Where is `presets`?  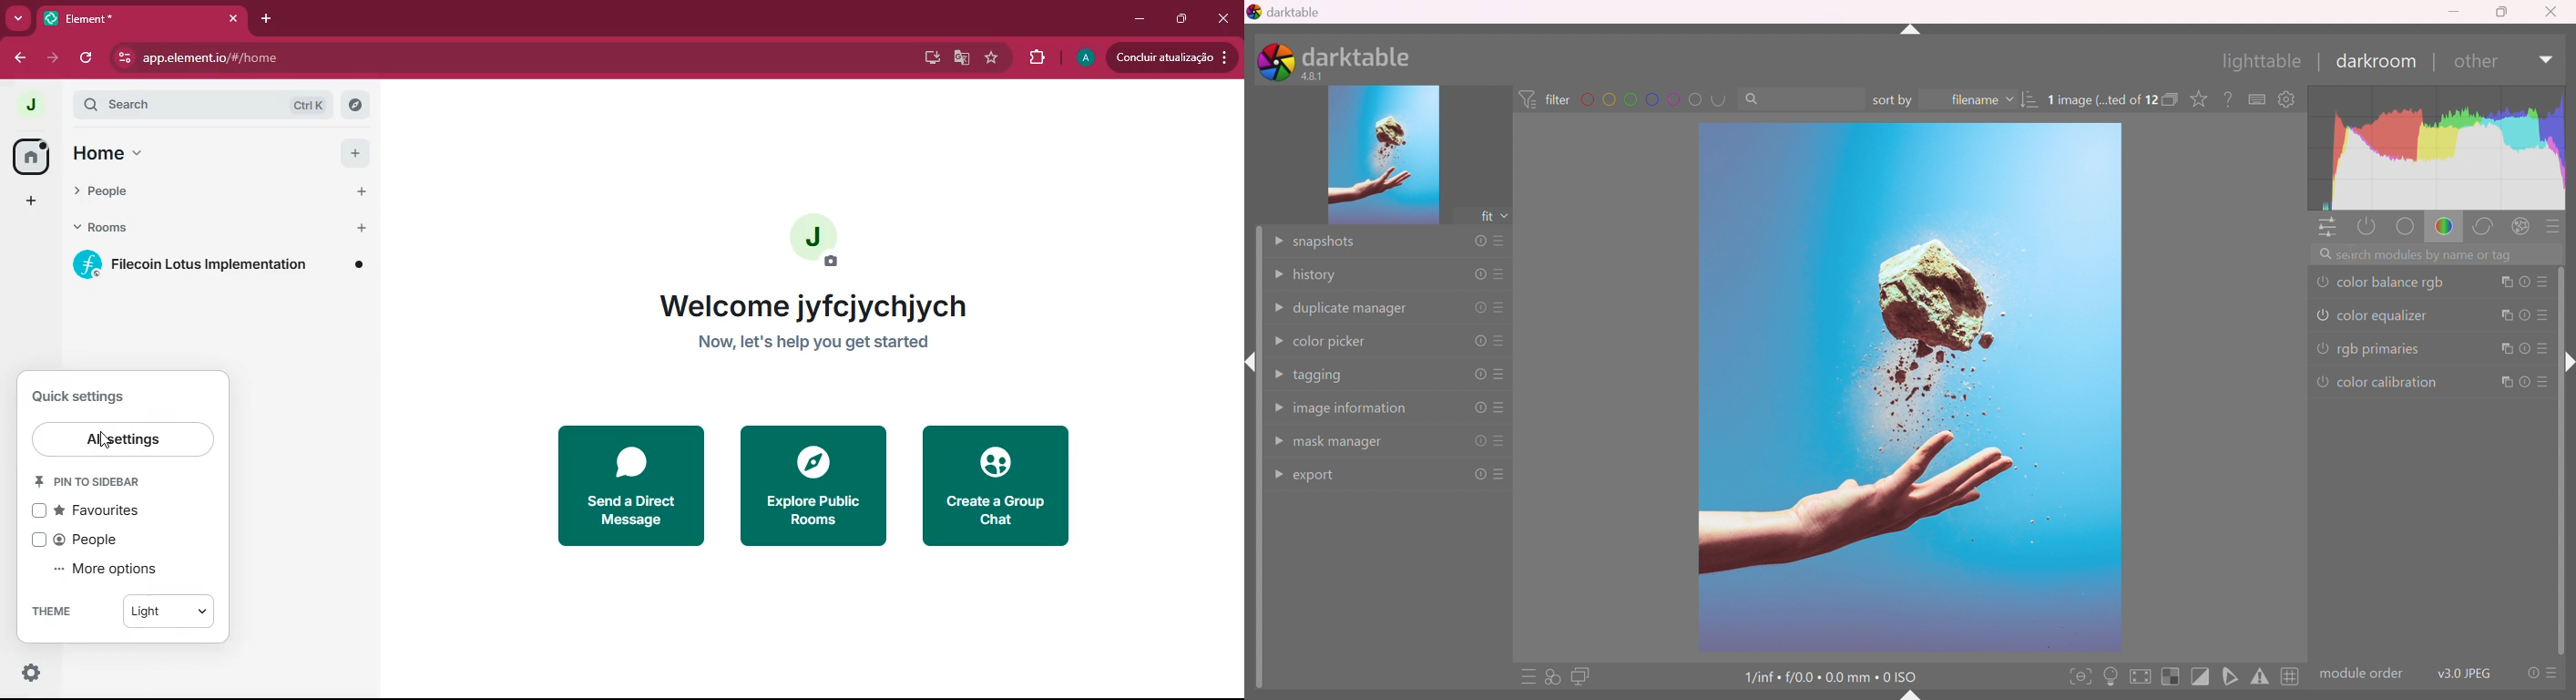
presets is located at coordinates (1503, 308).